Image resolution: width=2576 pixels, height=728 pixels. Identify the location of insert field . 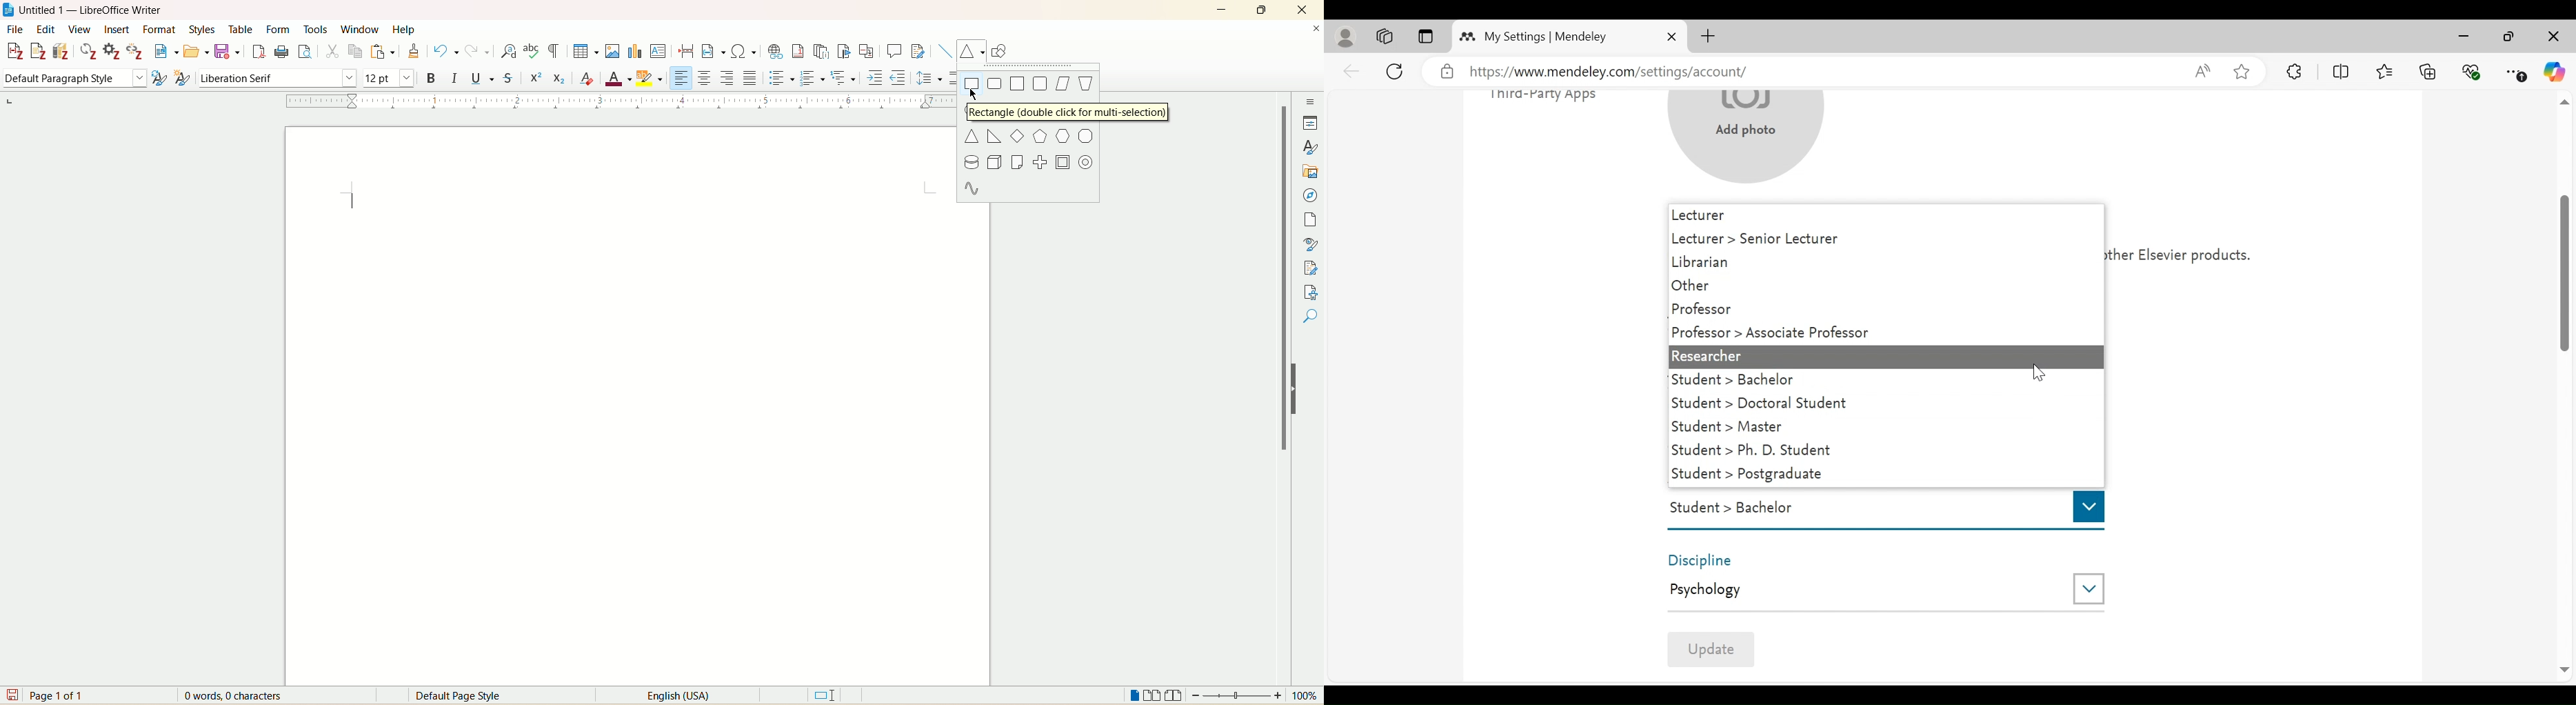
(712, 51).